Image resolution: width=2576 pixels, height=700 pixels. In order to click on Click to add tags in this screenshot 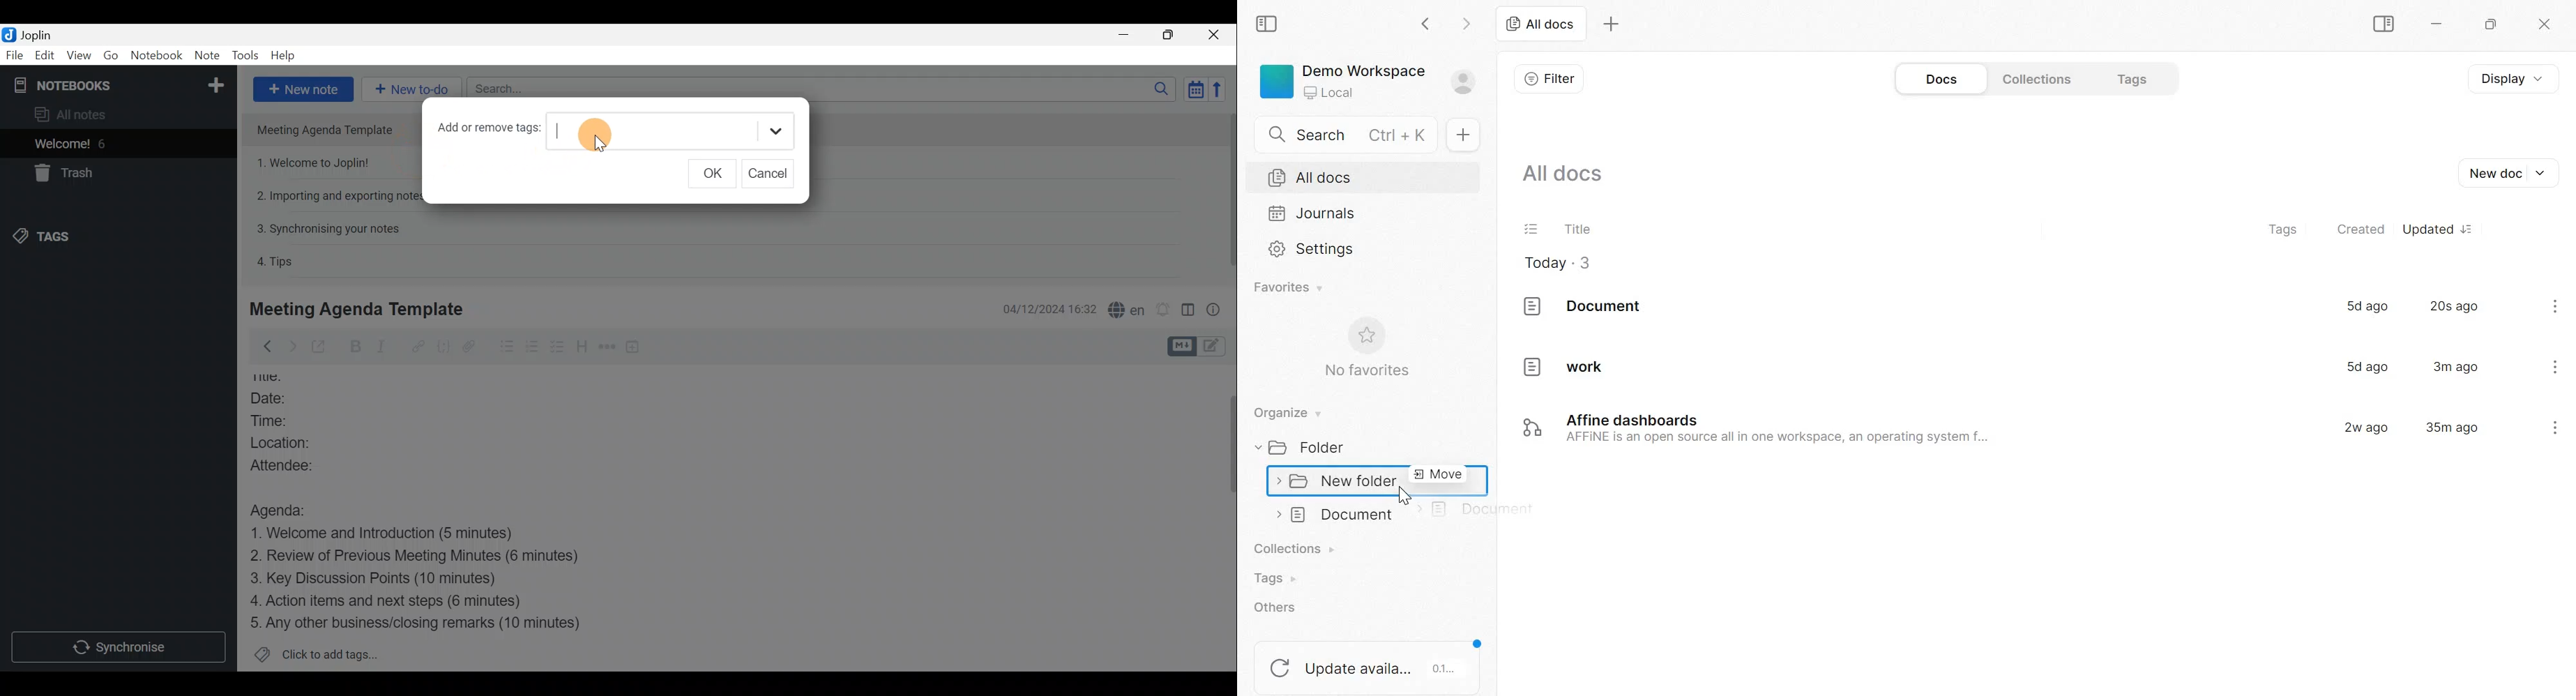, I will do `click(334, 652)`.